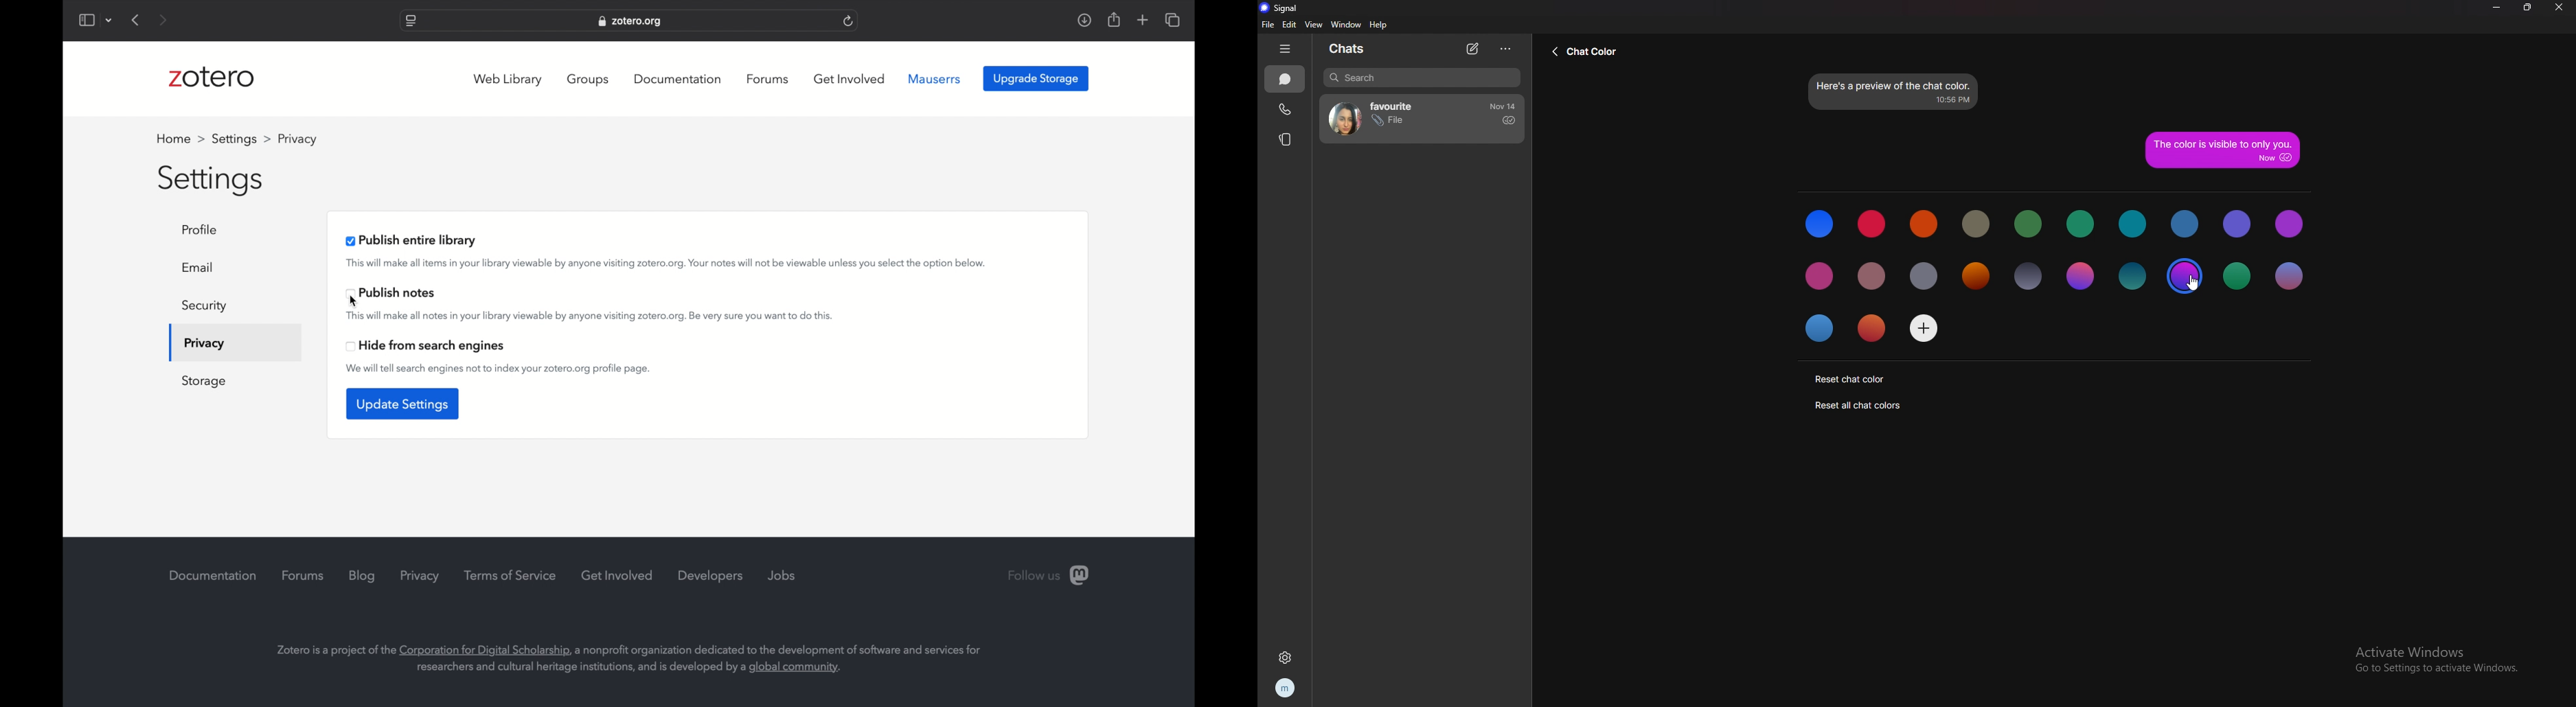  Describe the element at coordinates (849, 79) in the screenshot. I see `get involved` at that location.